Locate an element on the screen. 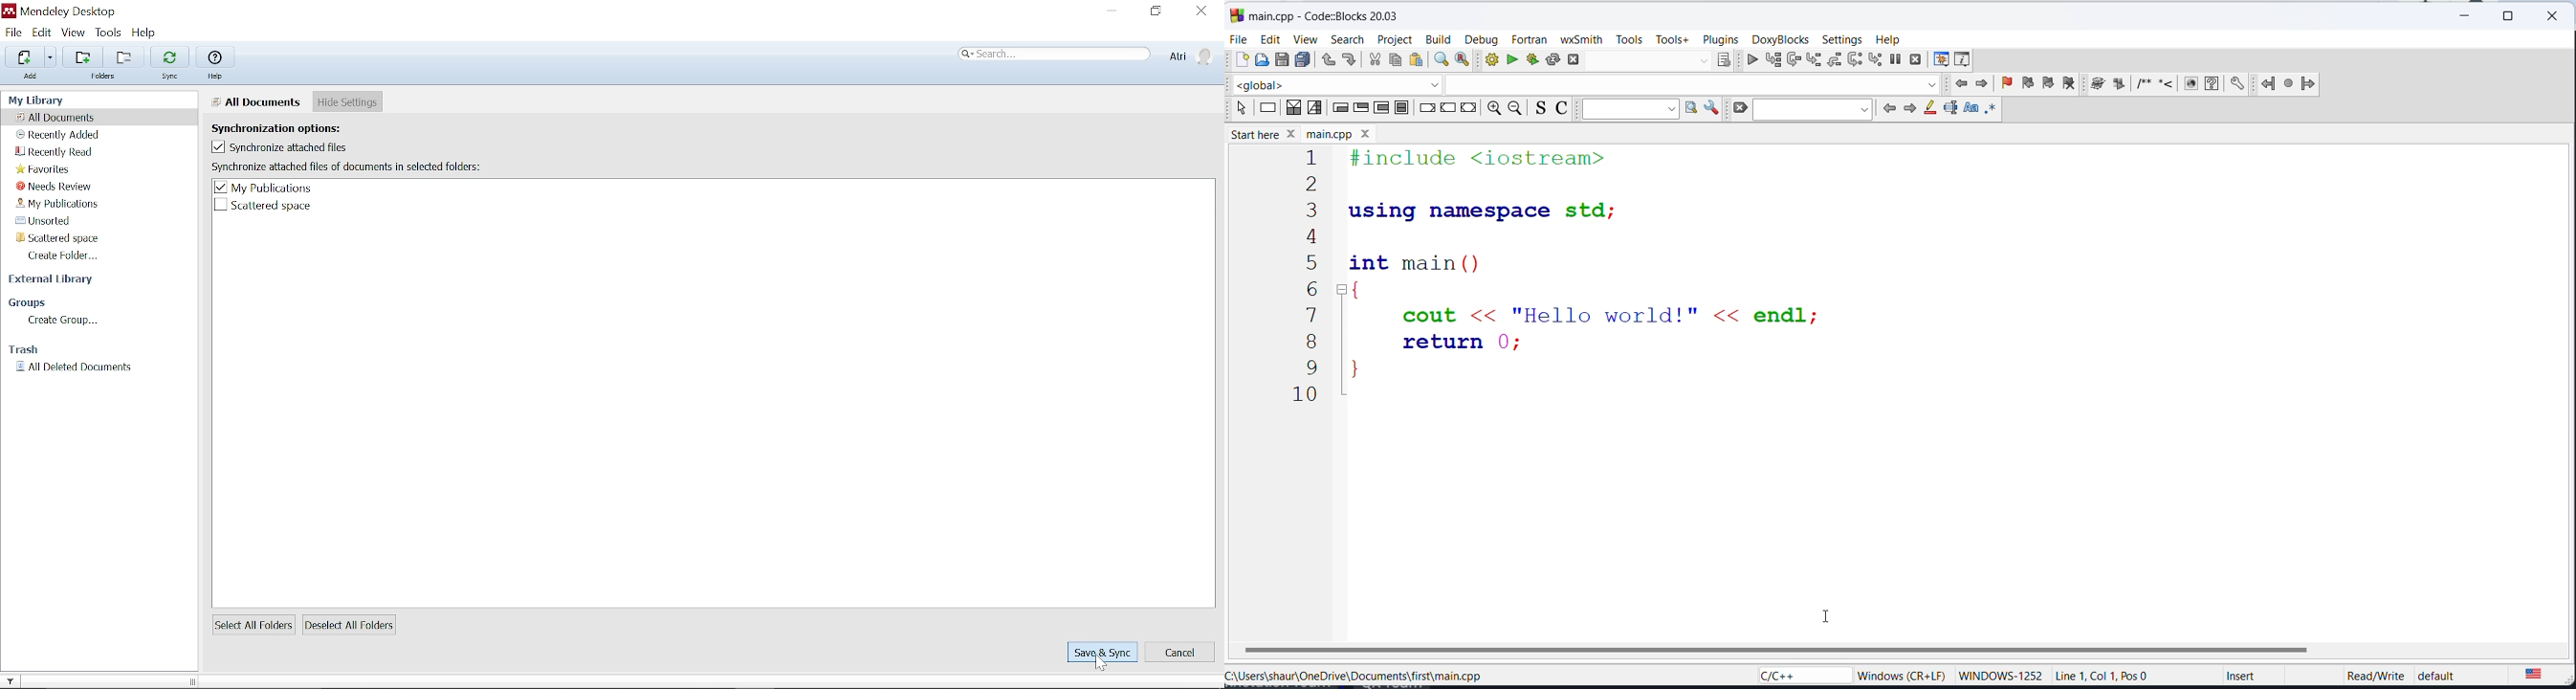  Synchronize attached files is located at coordinates (278, 147).